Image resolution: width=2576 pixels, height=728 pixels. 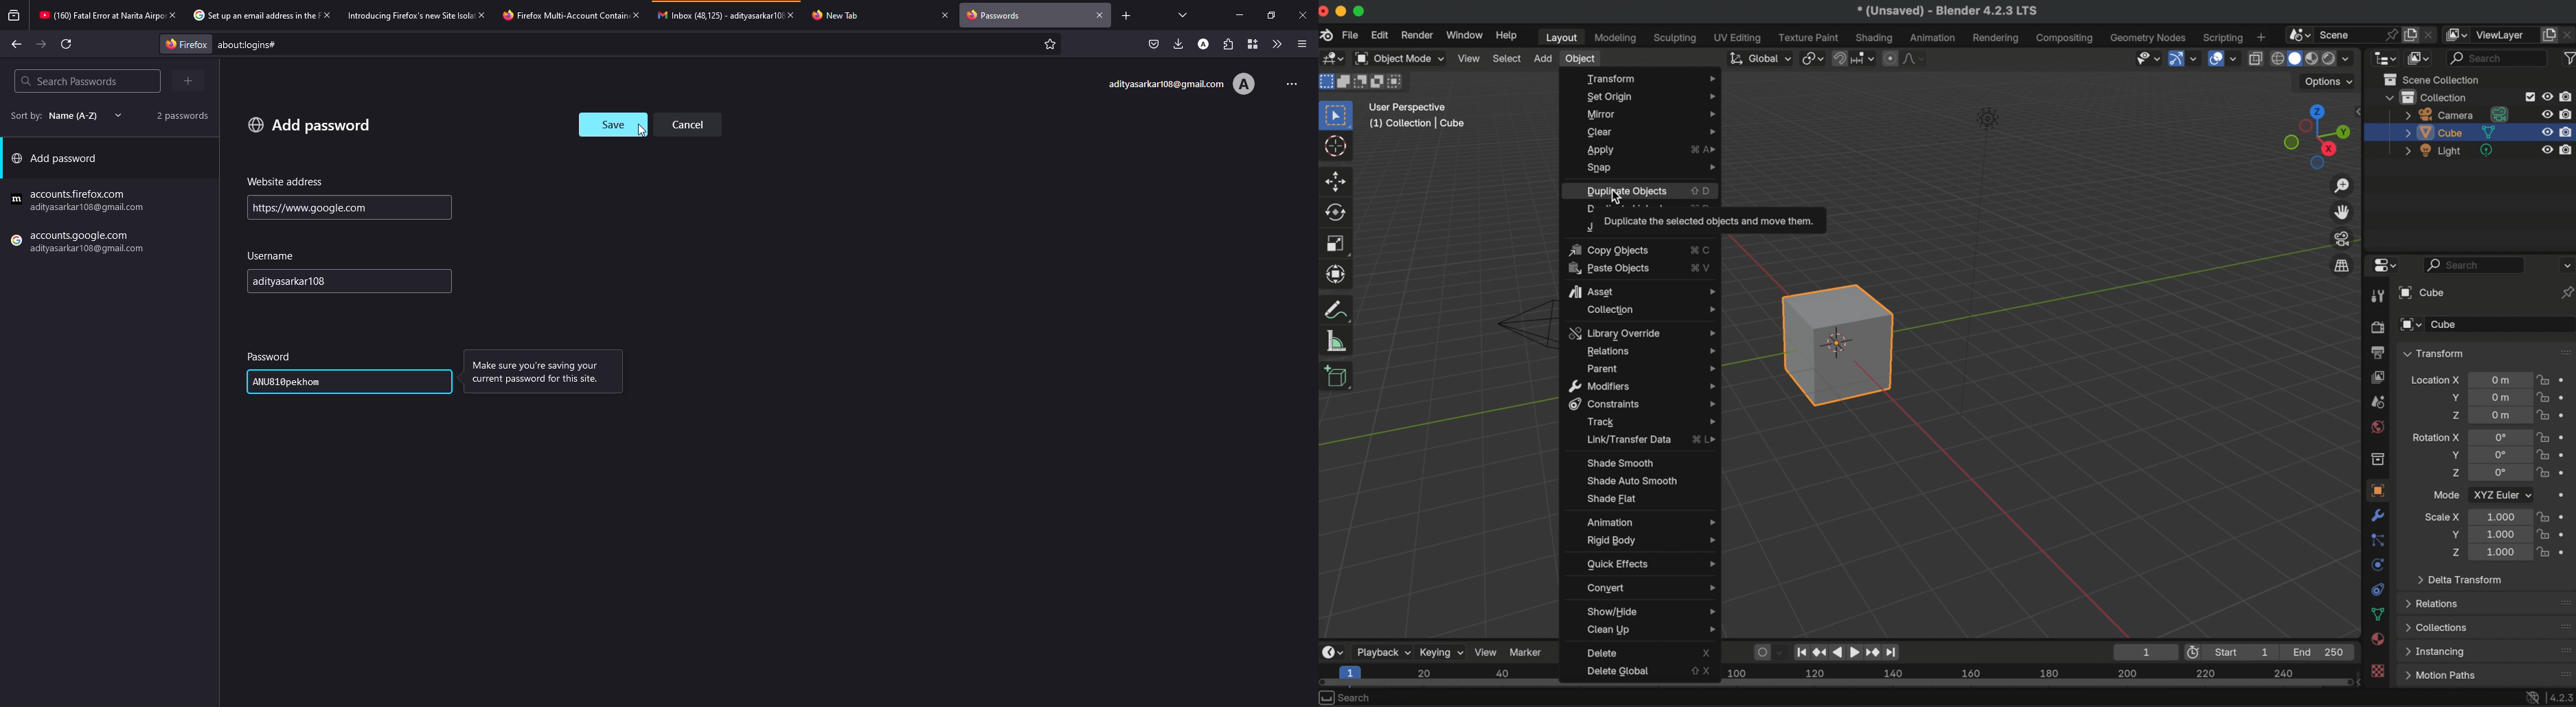 What do you see at coordinates (1977, 259) in the screenshot?
I see `light source` at bounding box center [1977, 259].